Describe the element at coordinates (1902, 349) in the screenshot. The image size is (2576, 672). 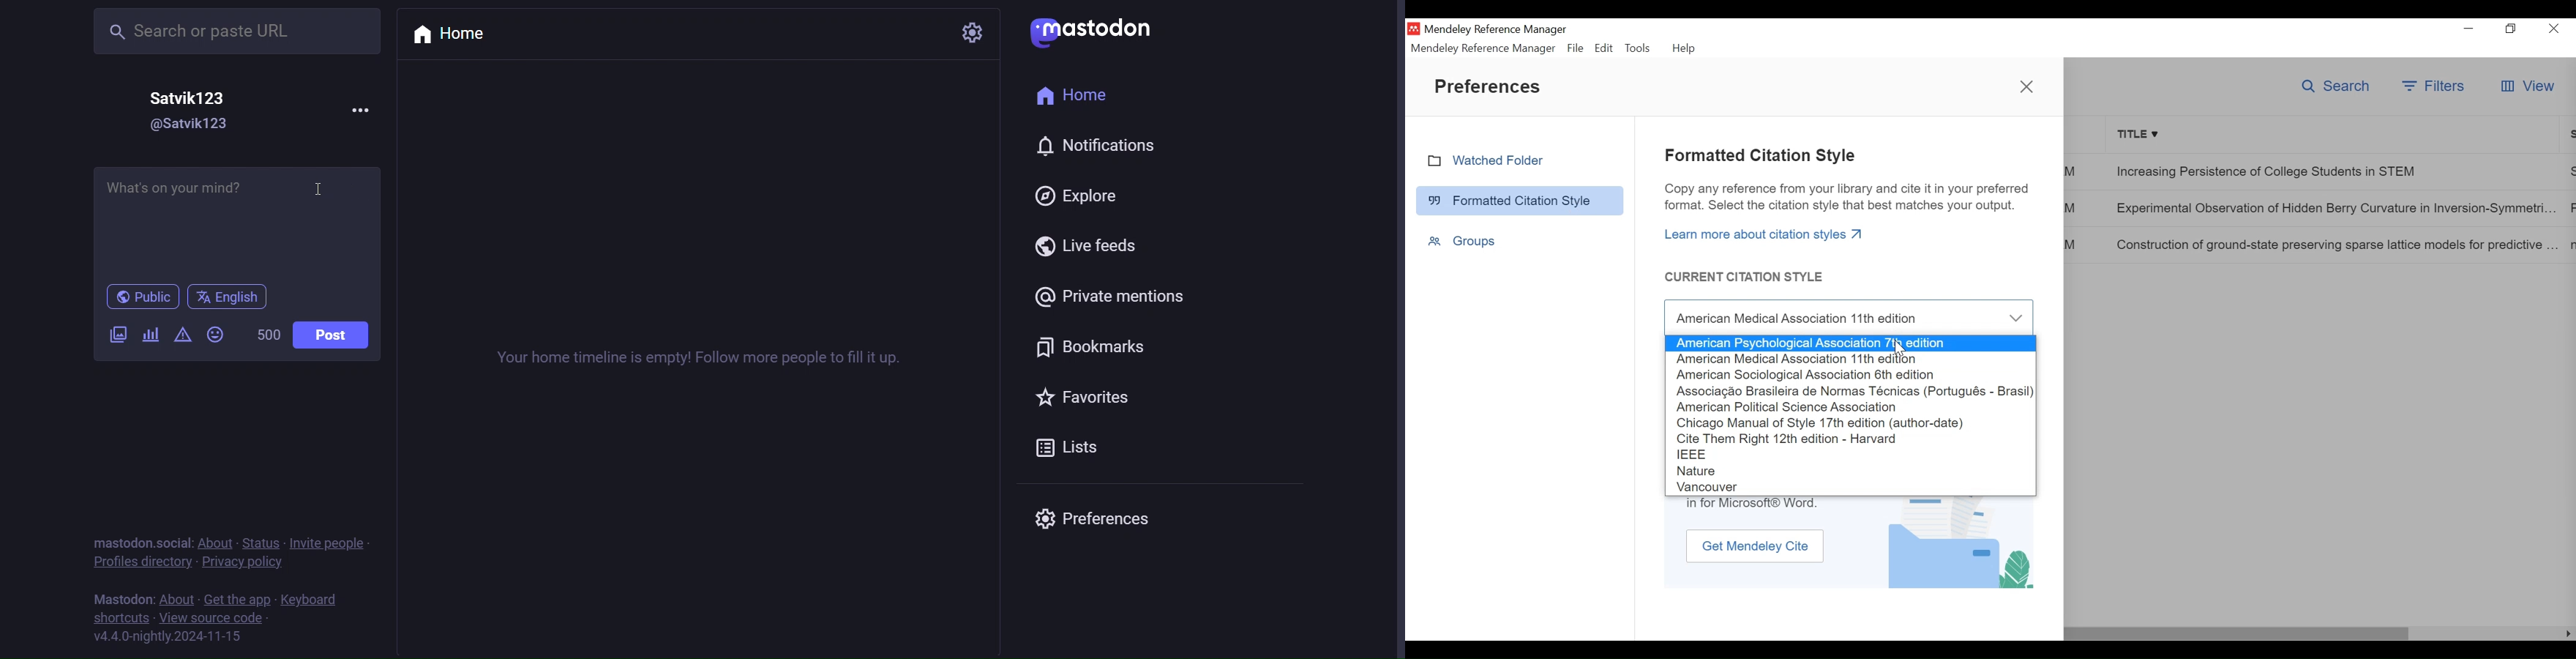
I see `cursor` at that location.